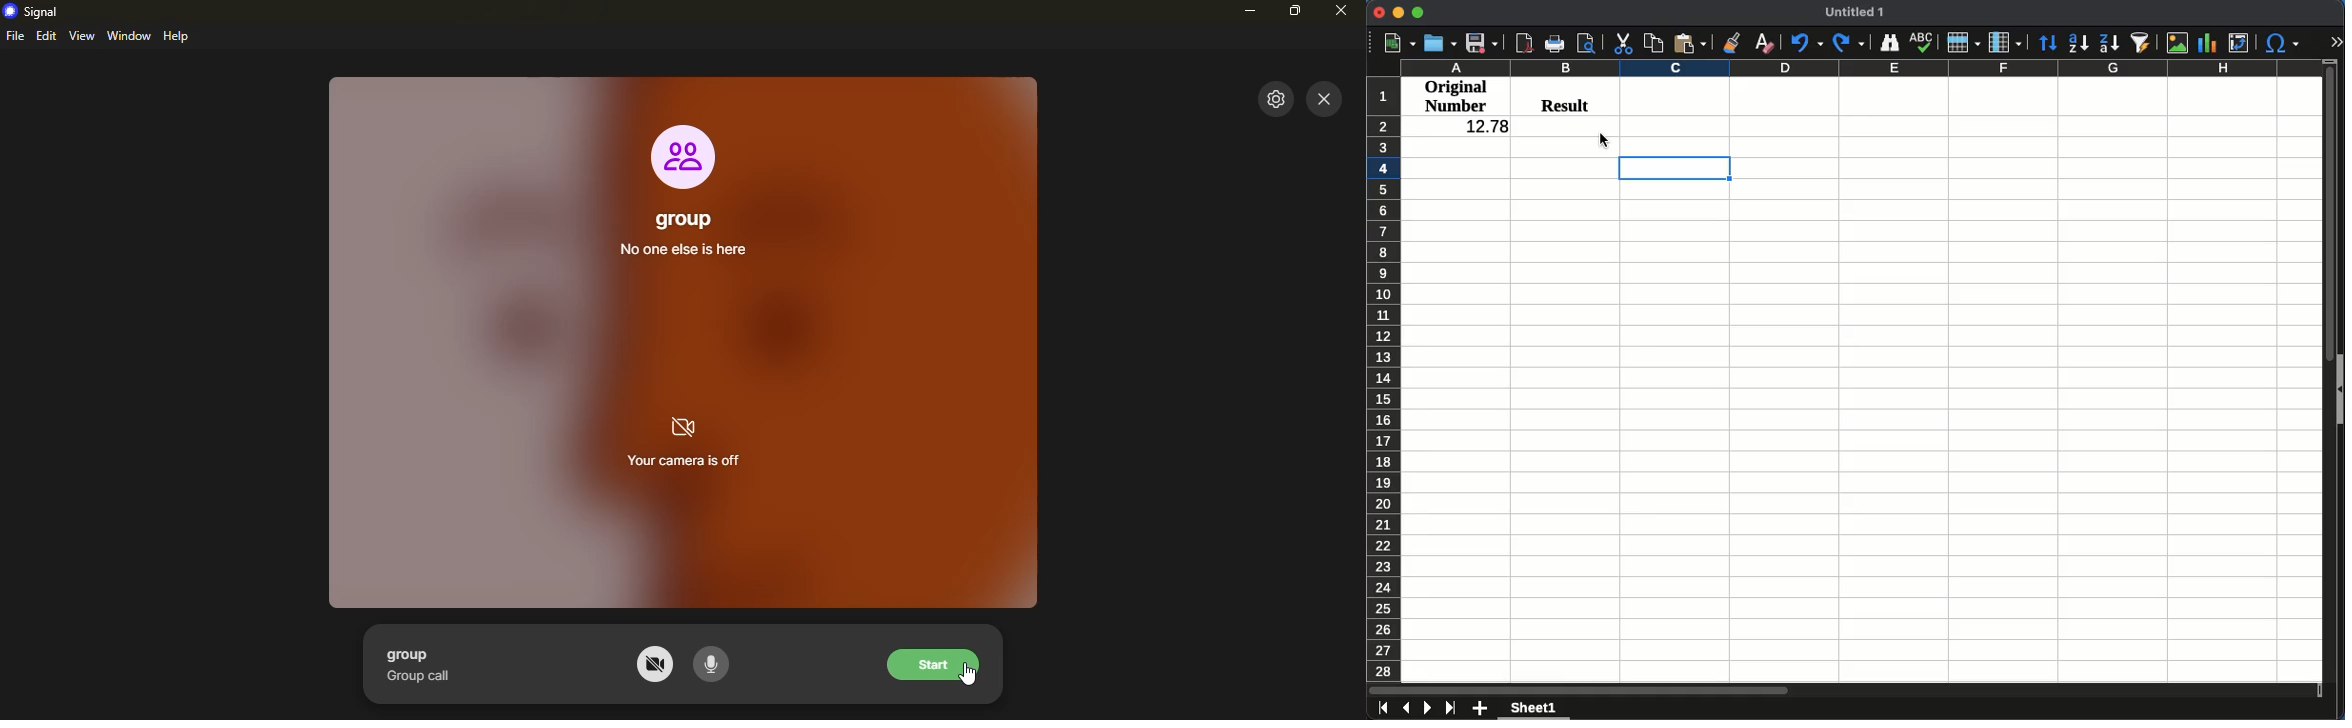  I want to click on clone formatting, so click(1733, 42).